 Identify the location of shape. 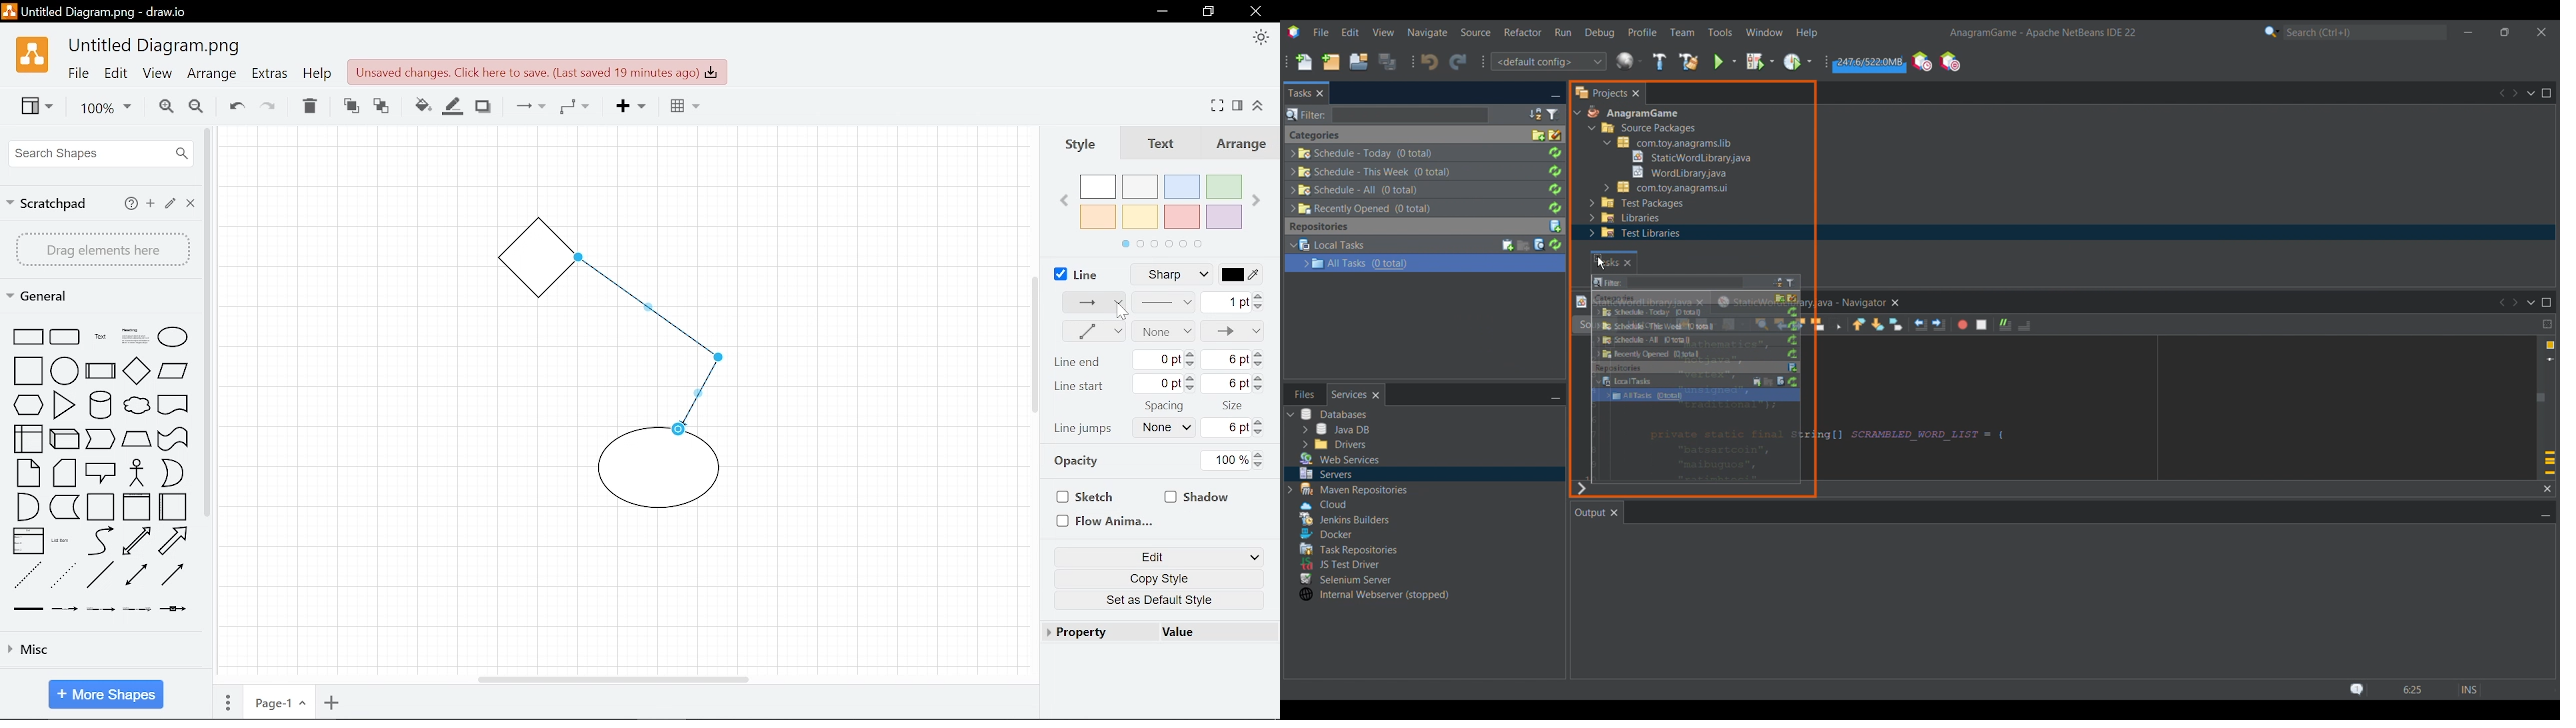
(66, 474).